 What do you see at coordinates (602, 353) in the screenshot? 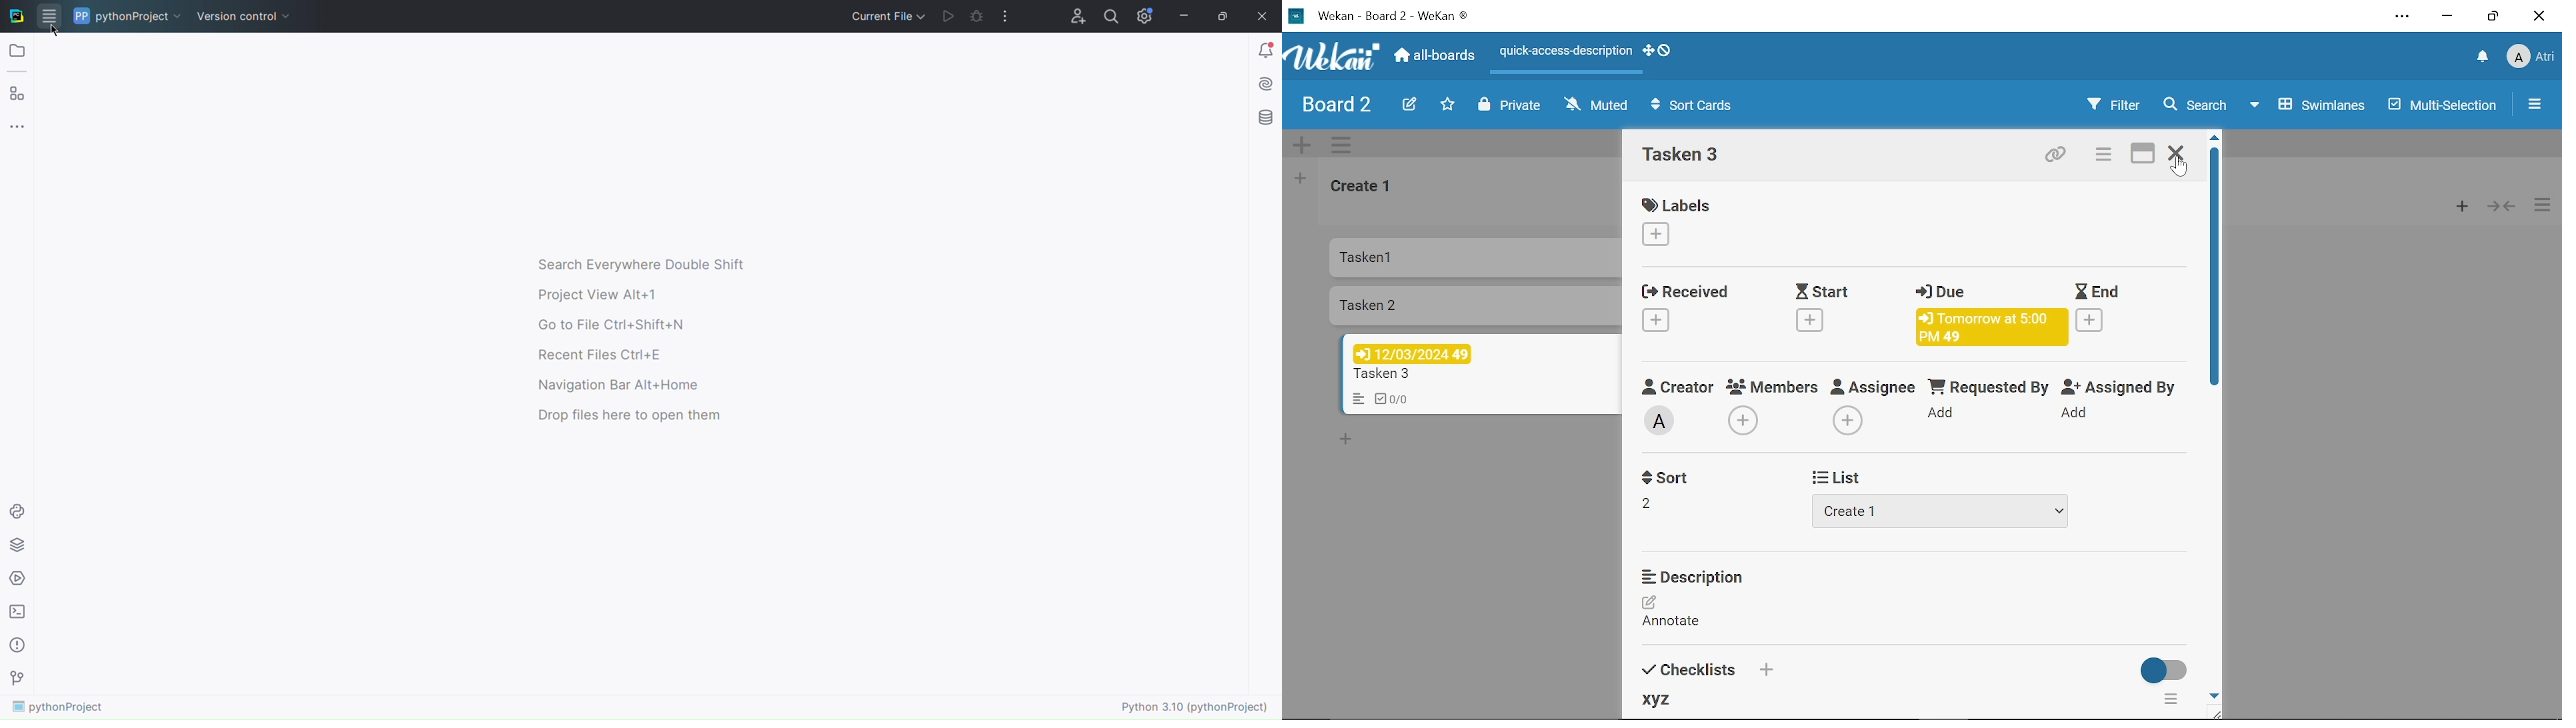
I see `Recent Files` at bounding box center [602, 353].